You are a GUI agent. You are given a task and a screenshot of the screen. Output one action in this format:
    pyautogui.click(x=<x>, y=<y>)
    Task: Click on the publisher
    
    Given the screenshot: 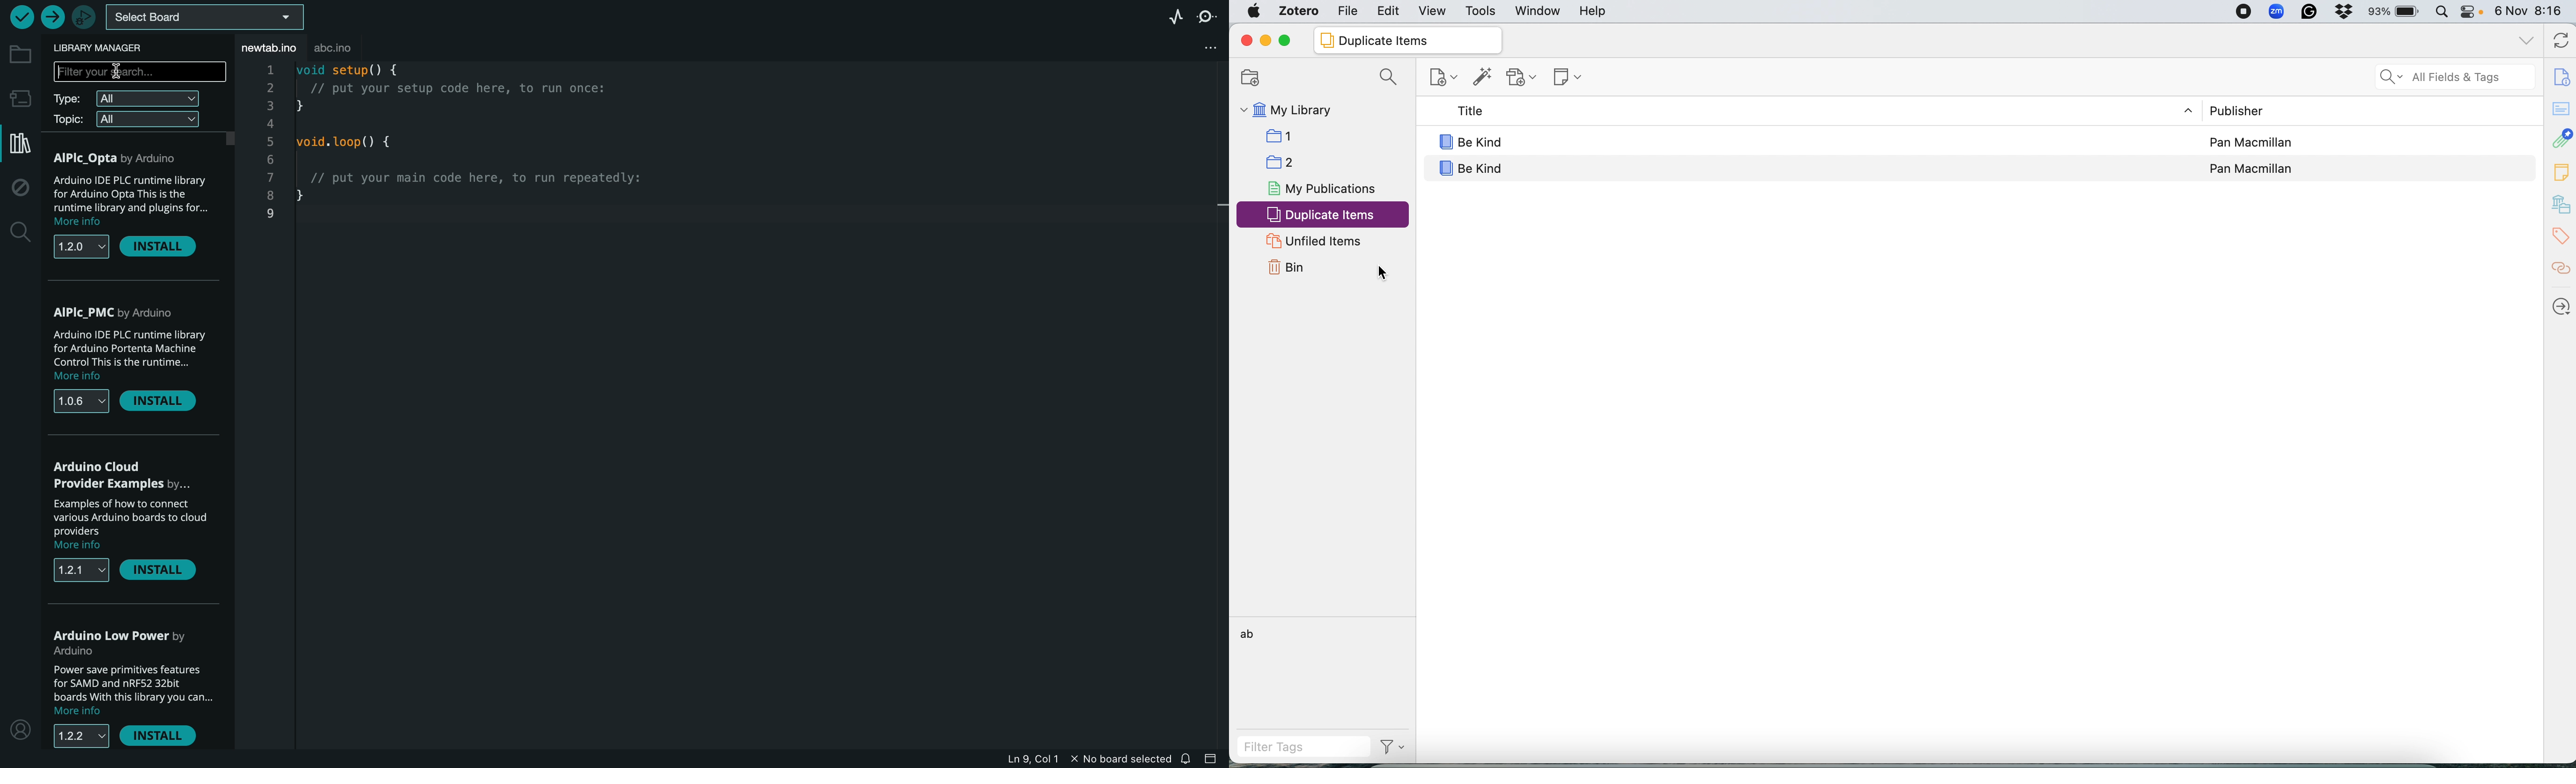 What is the action you would take?
    pyautogui.click(x=2252, y=110)
    